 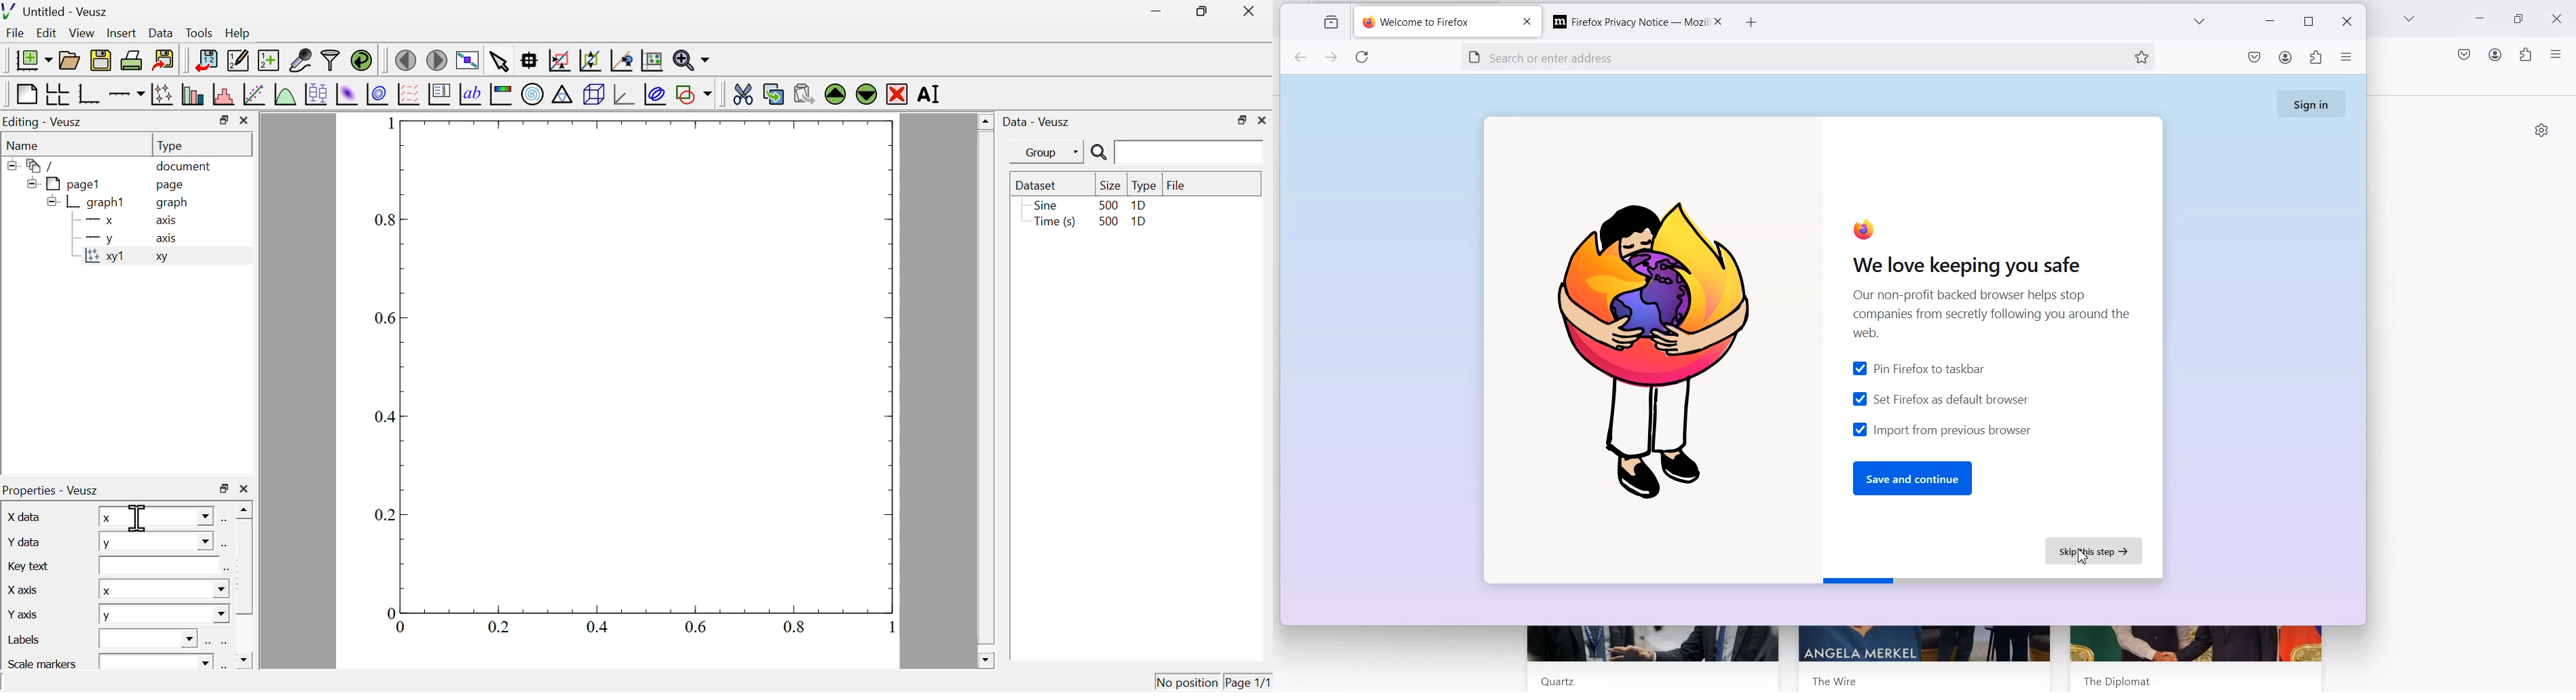 What do you see at coordinates (1332, 59) in the screenshot?
I see `next page` at bounding box center [1332, 59].